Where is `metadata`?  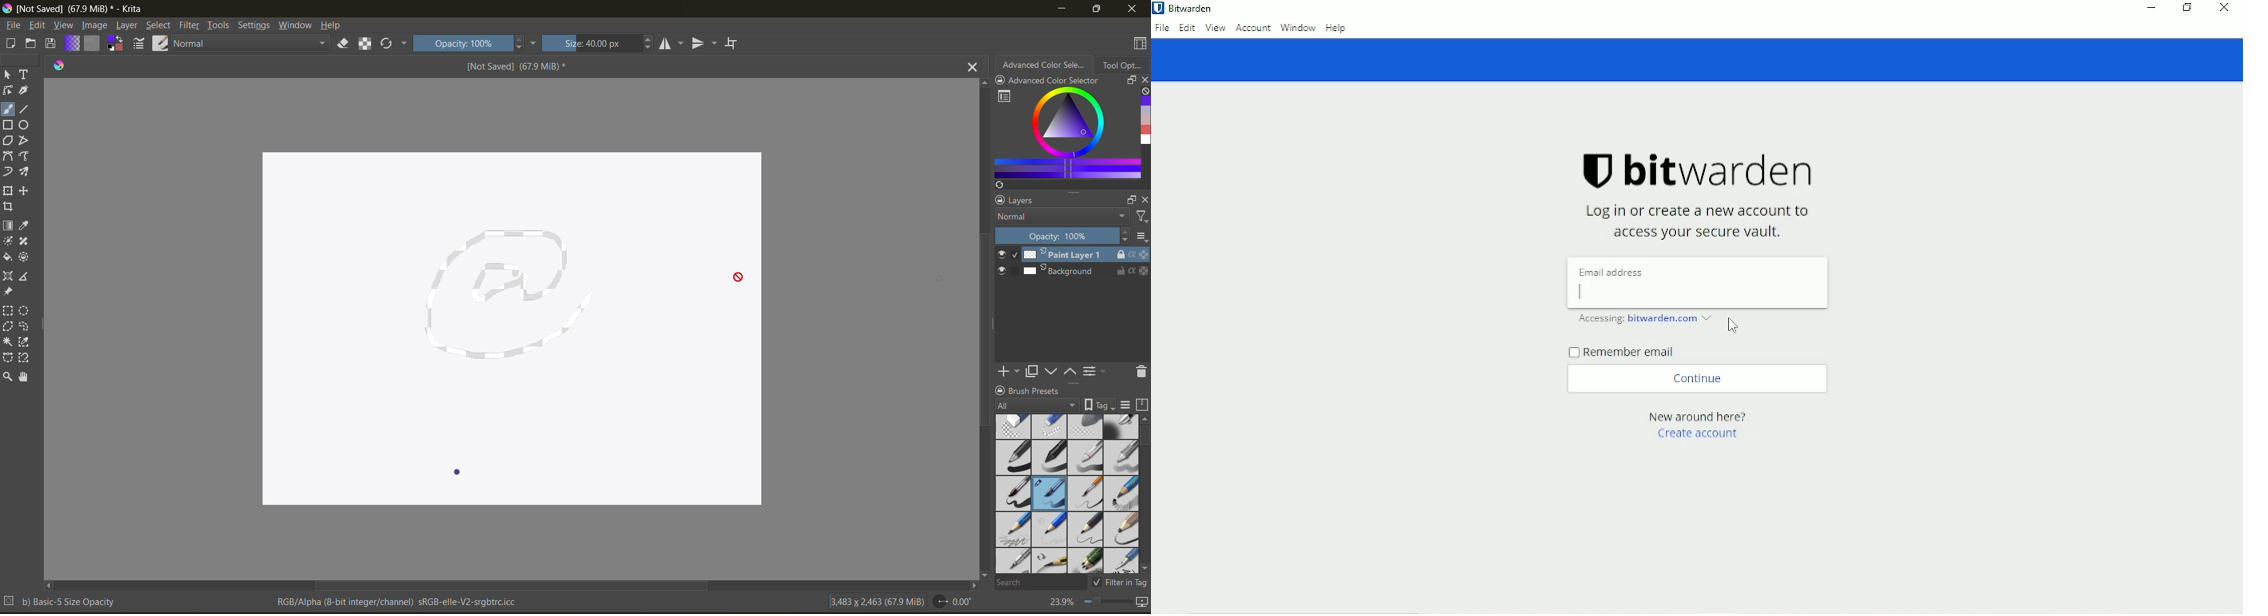 metadata is located at coordinates (398, 604).